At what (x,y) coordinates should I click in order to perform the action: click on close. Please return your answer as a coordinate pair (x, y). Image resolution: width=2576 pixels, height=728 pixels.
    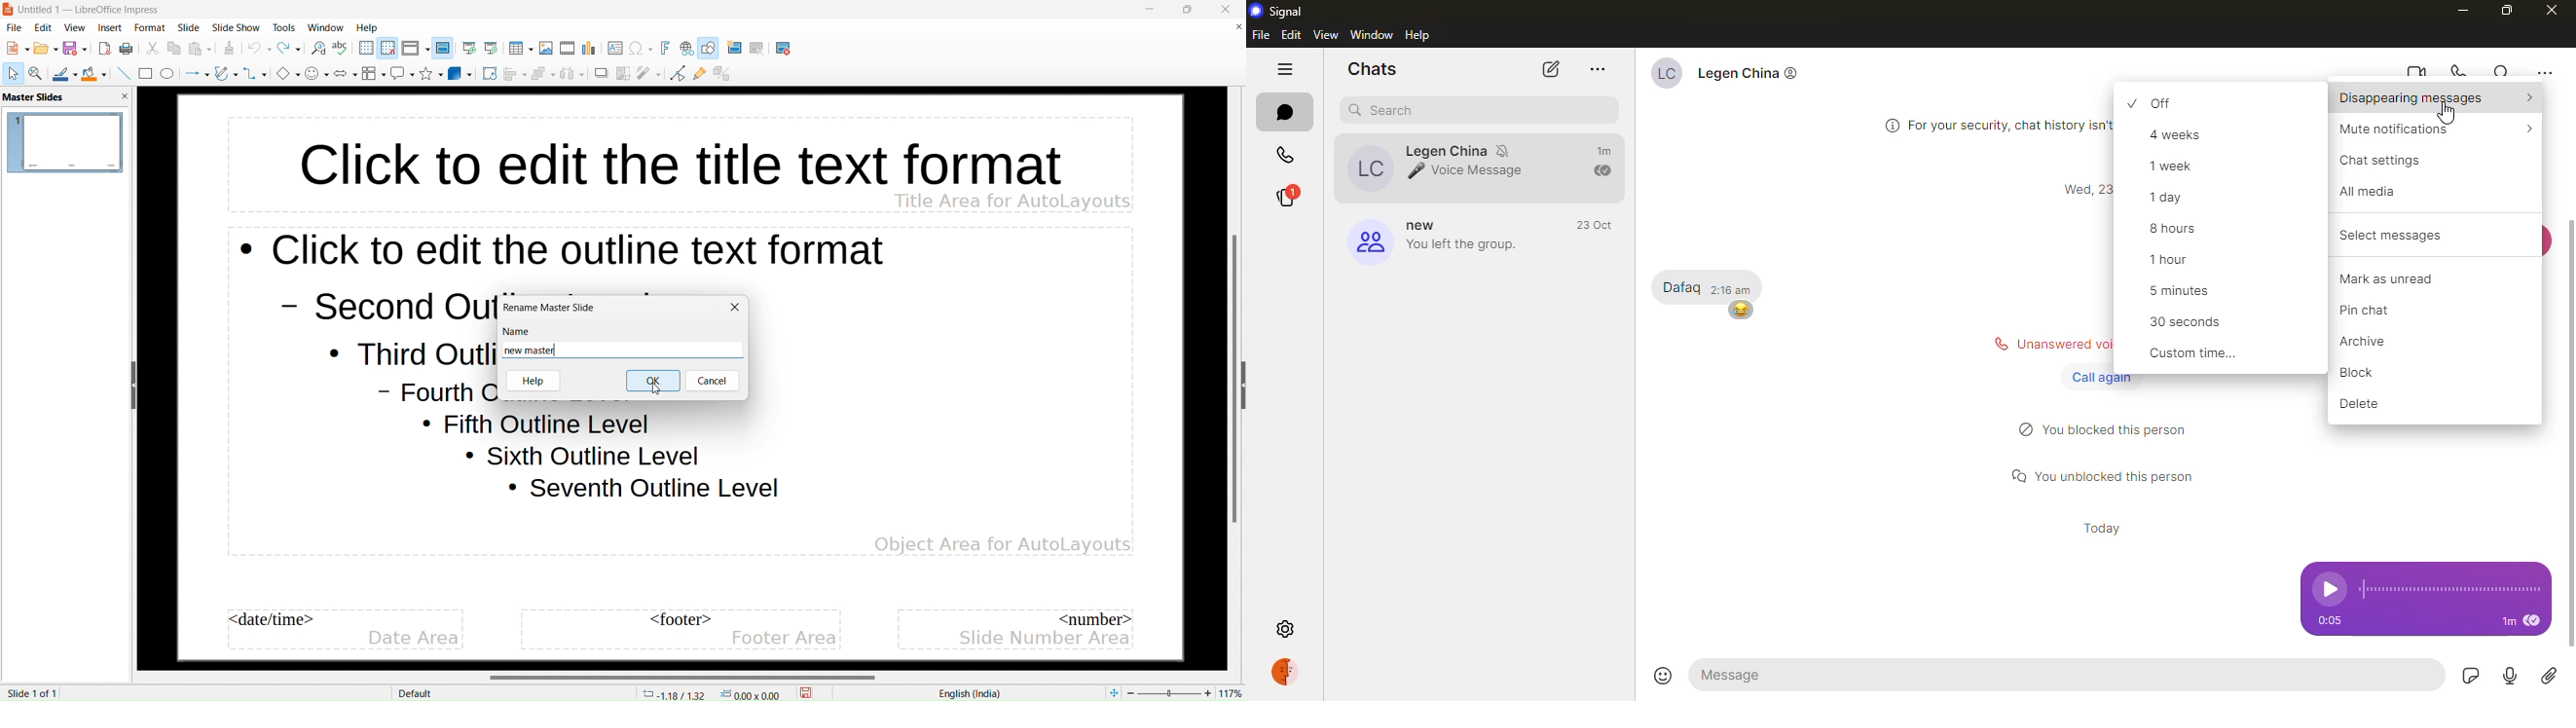
    Looking at the image, I should click on (1225, 10).